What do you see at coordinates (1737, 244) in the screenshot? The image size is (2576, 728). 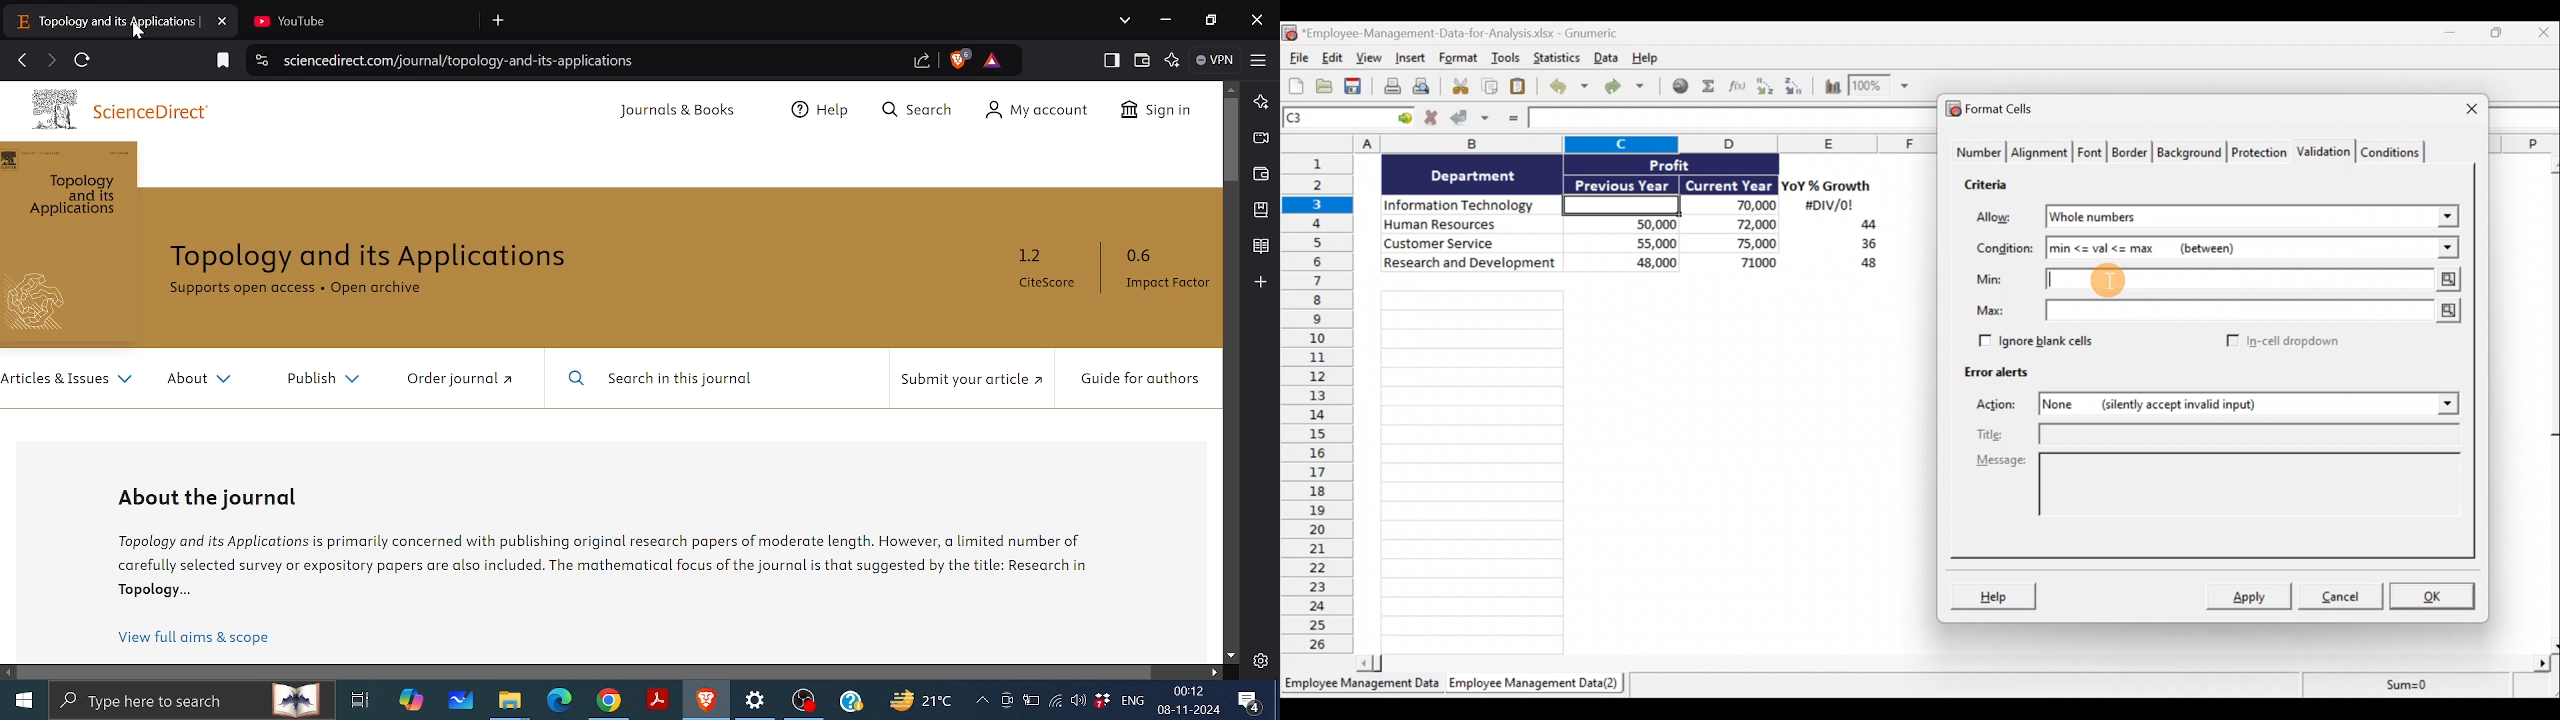 I see `75,000` at bounding box center [1737, 244].